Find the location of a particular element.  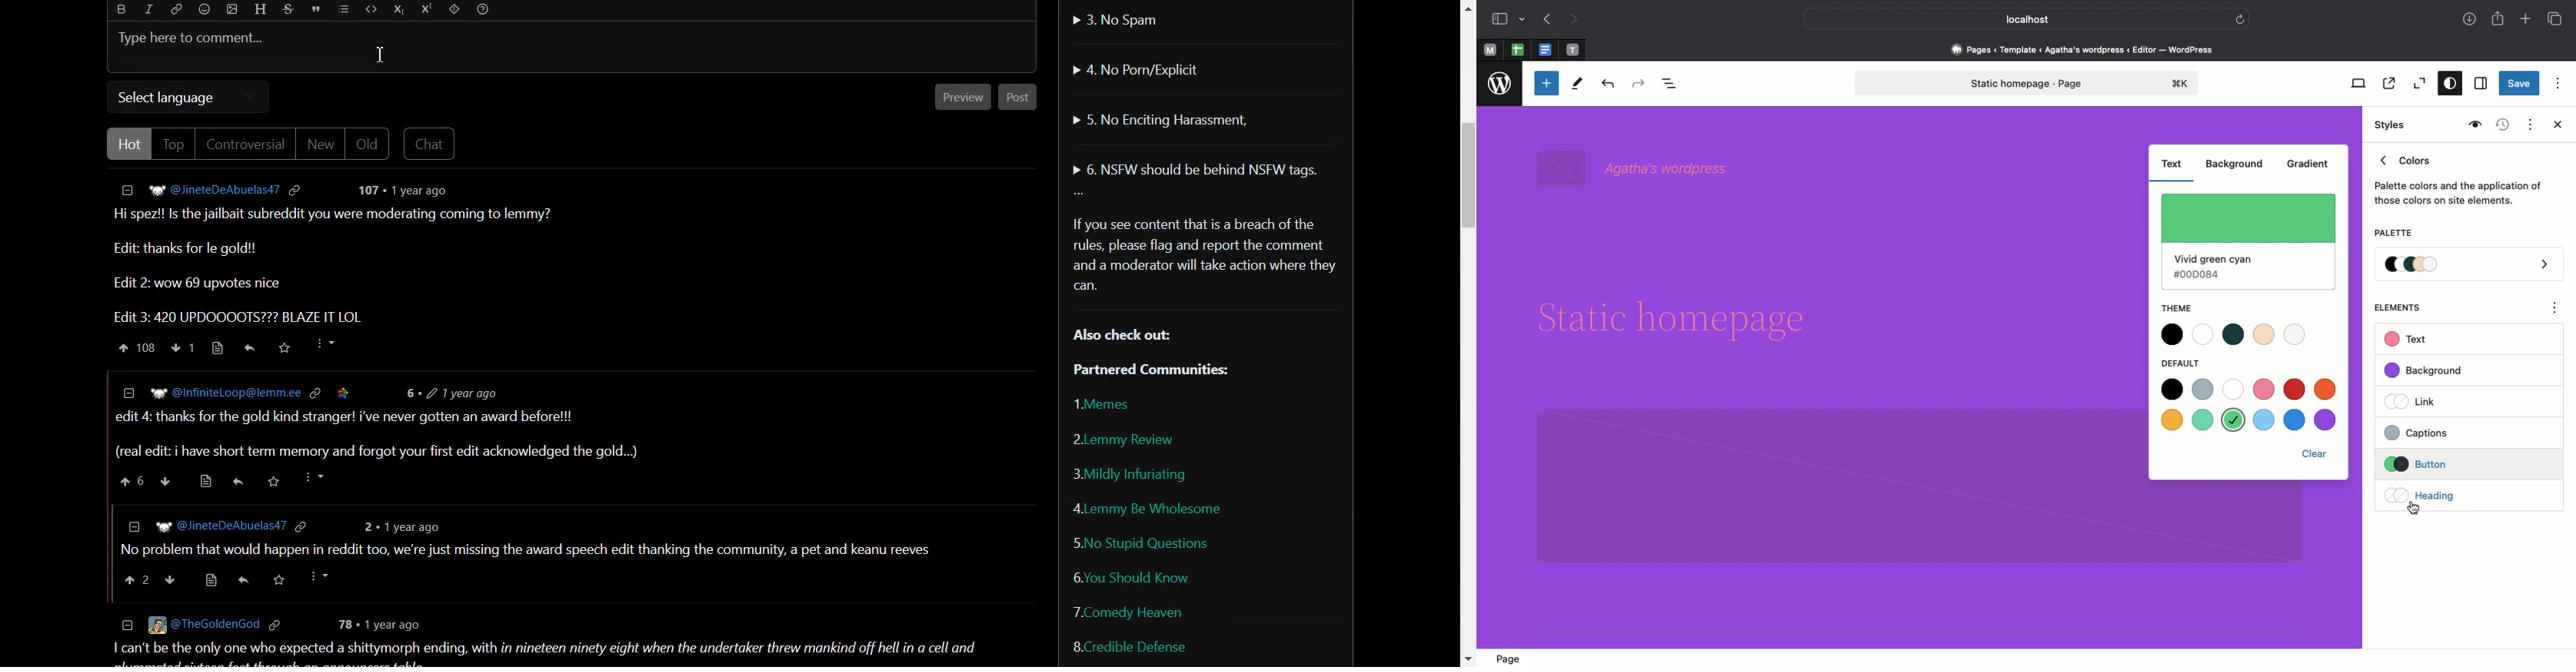

Typing bar is located at coordinates (570, 48).